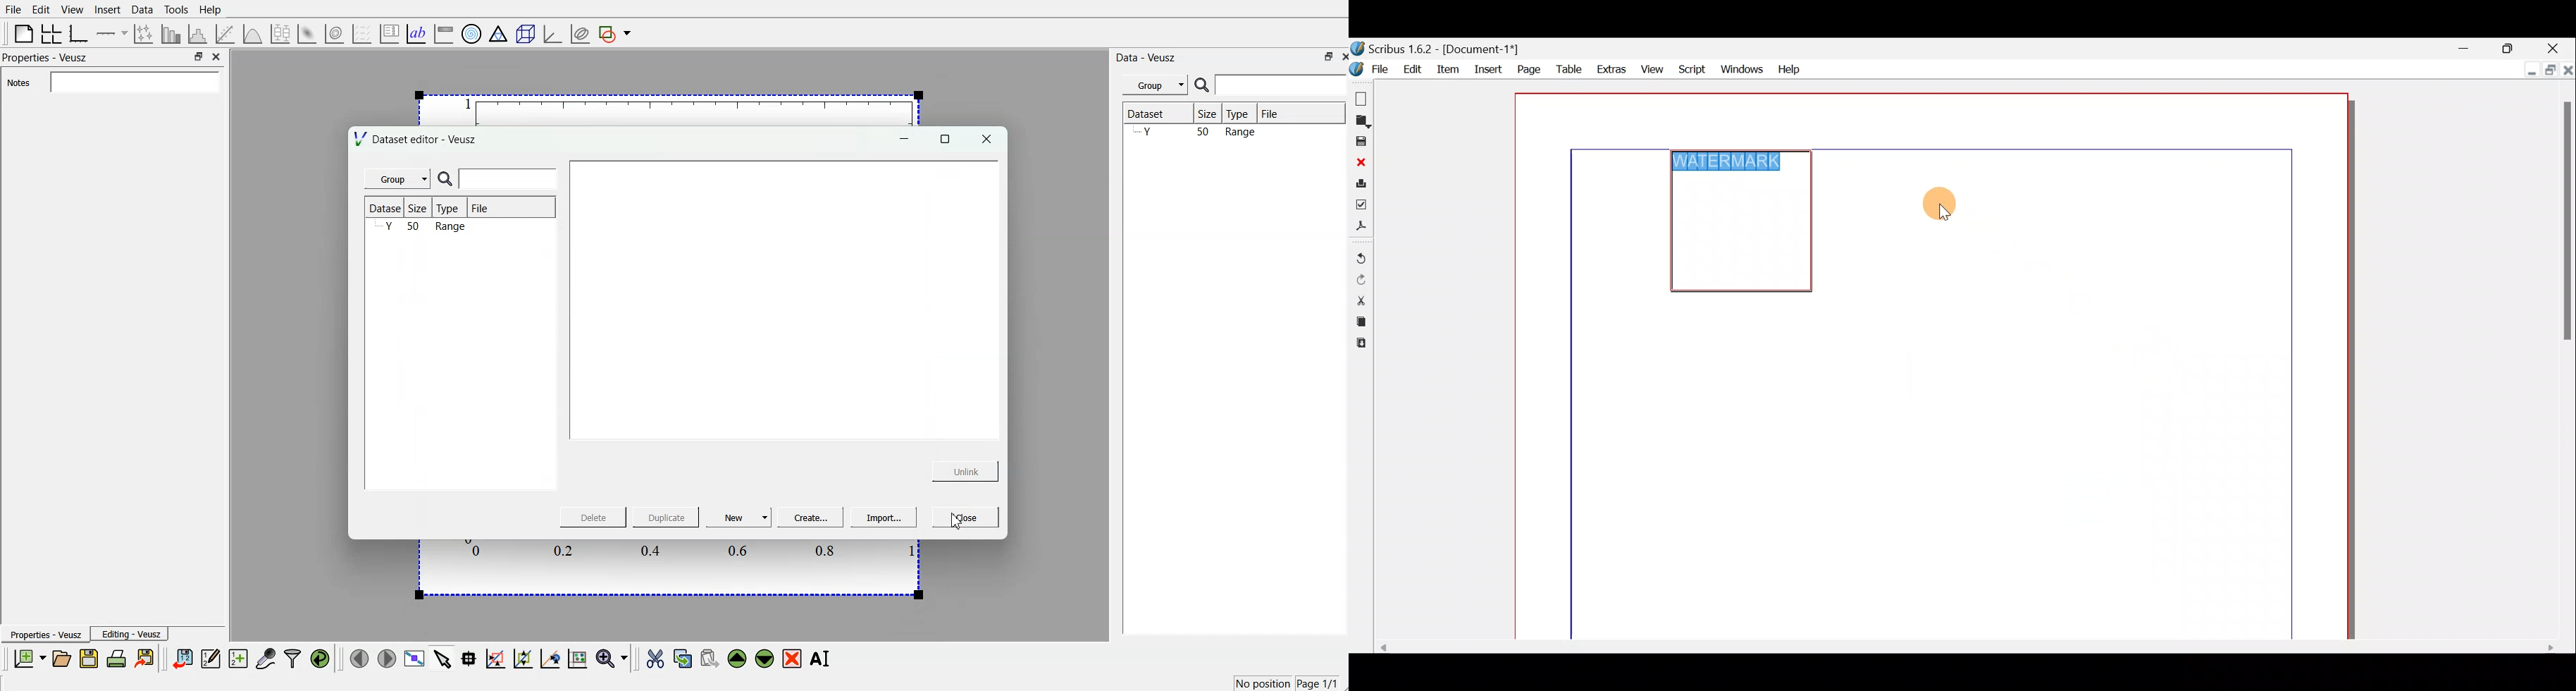 This screenshot has height=700, width=2576. Describe the element at coordinates (1950, 207) in the screenshot. I see `Cursor` at that location.